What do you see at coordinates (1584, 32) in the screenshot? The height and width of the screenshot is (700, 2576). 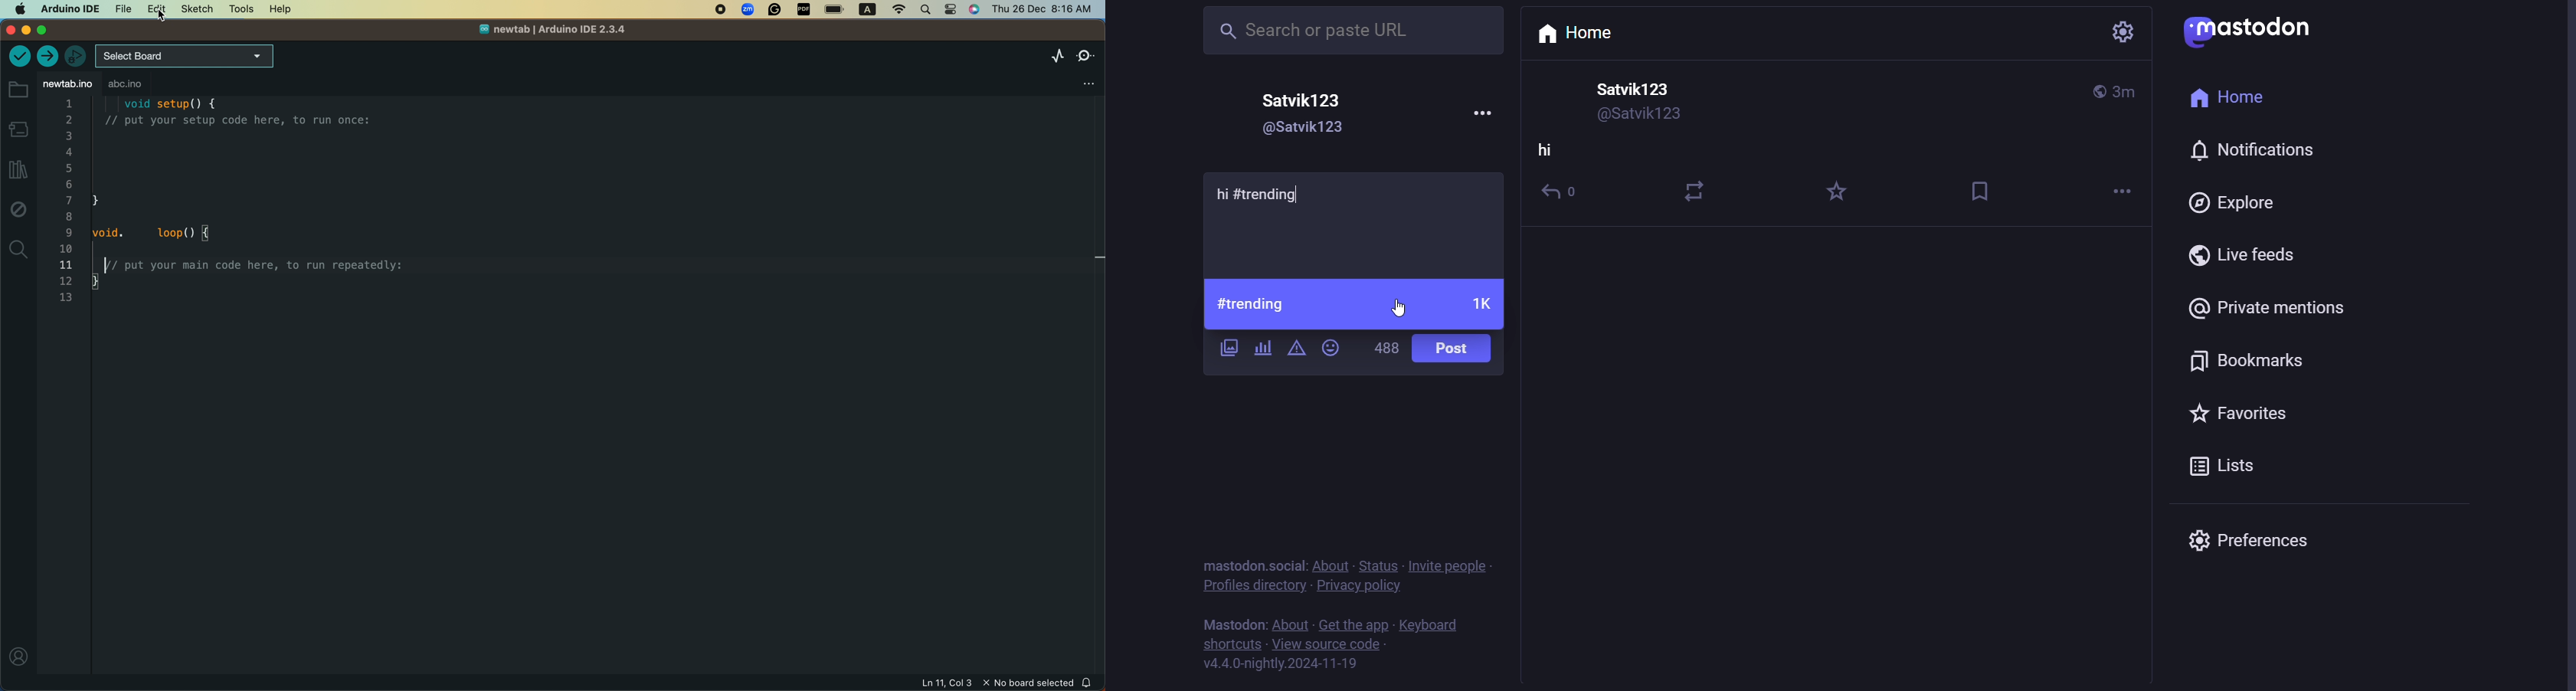 I see `home` at bounding box center [1584, 32].